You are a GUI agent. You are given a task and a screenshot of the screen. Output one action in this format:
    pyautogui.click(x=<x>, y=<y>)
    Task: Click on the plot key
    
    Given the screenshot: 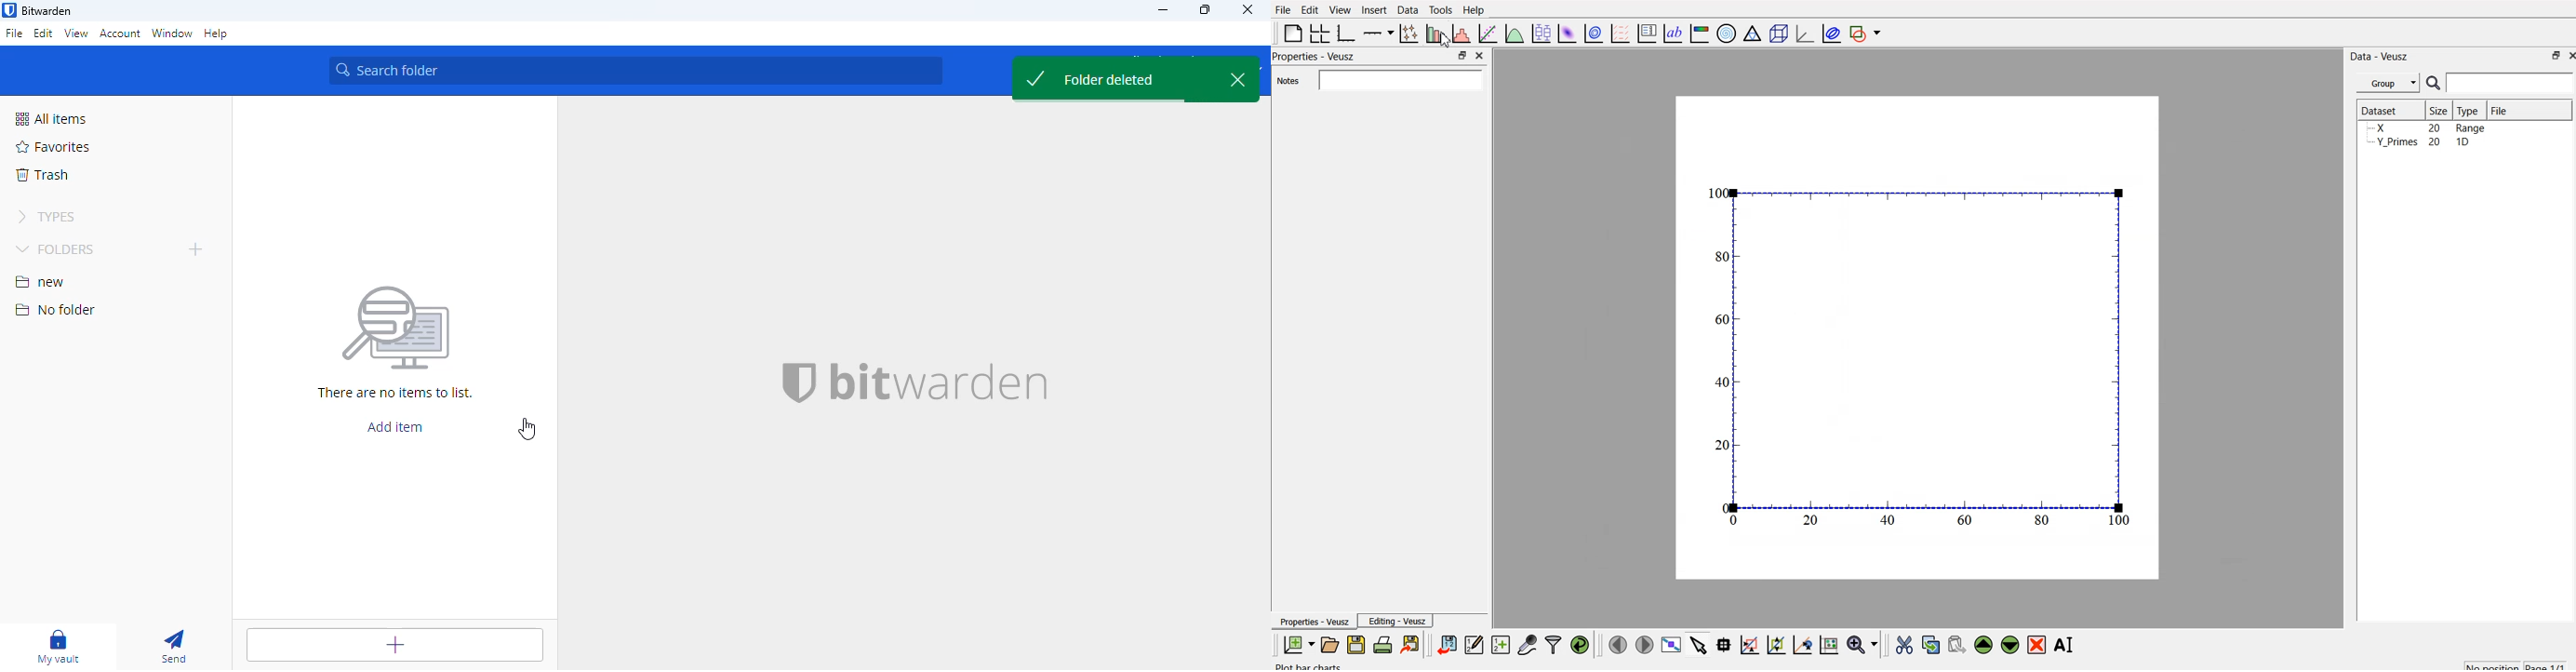 What is the action you would take?
    pyautogui.click(x=1647, y=31)
    